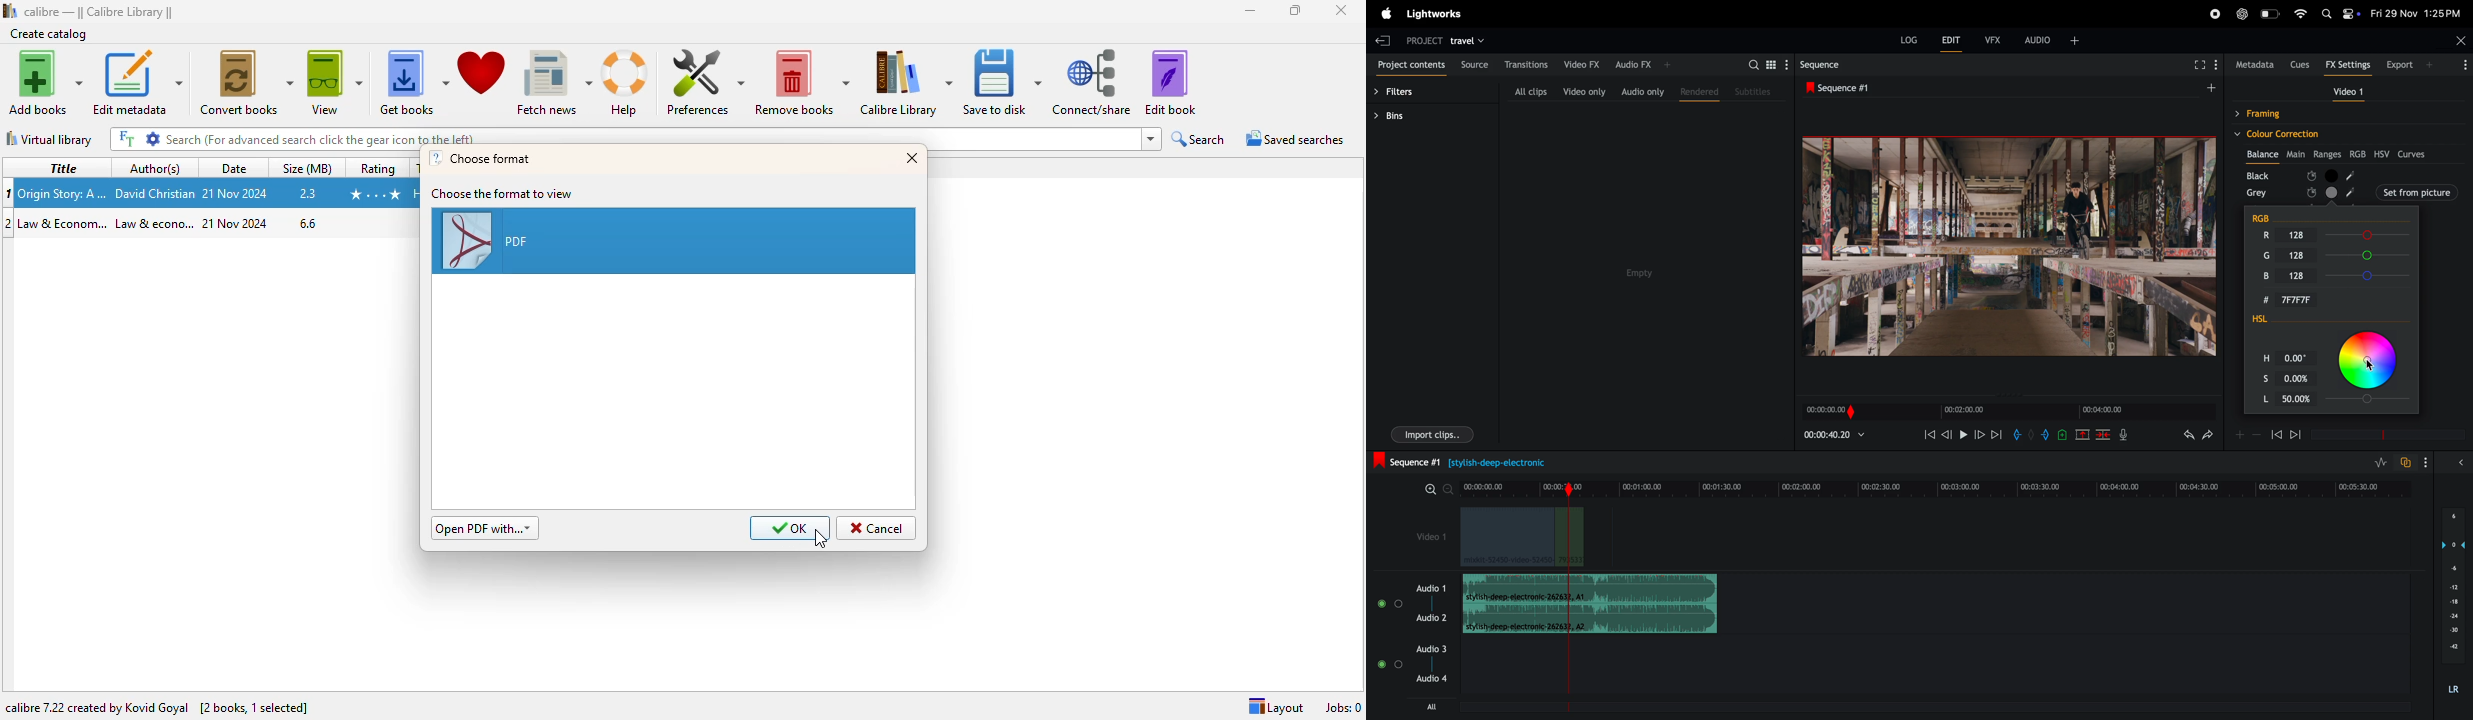 This screenshot has height=728, width=2492. I want to click on zoom in zoom out, so click(1439, 489).